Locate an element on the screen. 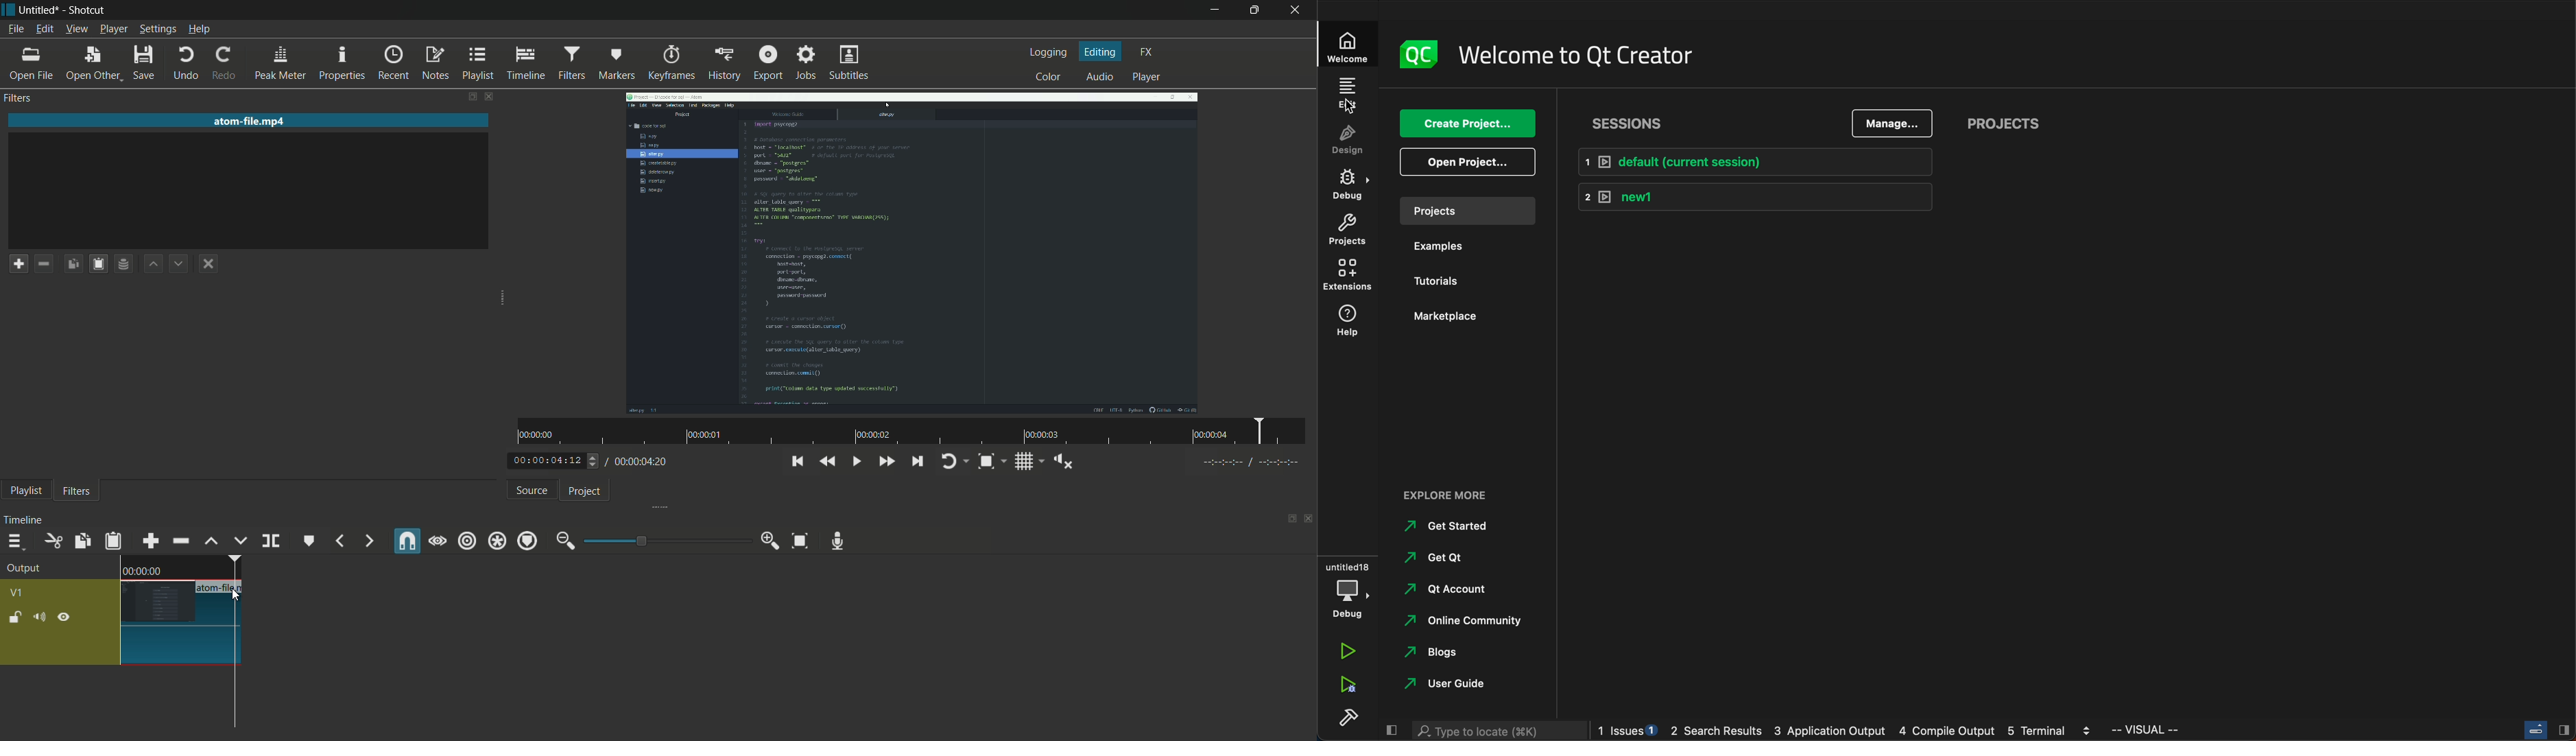 Image resolution: width=2576 pixels, height=756 pixels. cursor is located at coordinates (236, 596).